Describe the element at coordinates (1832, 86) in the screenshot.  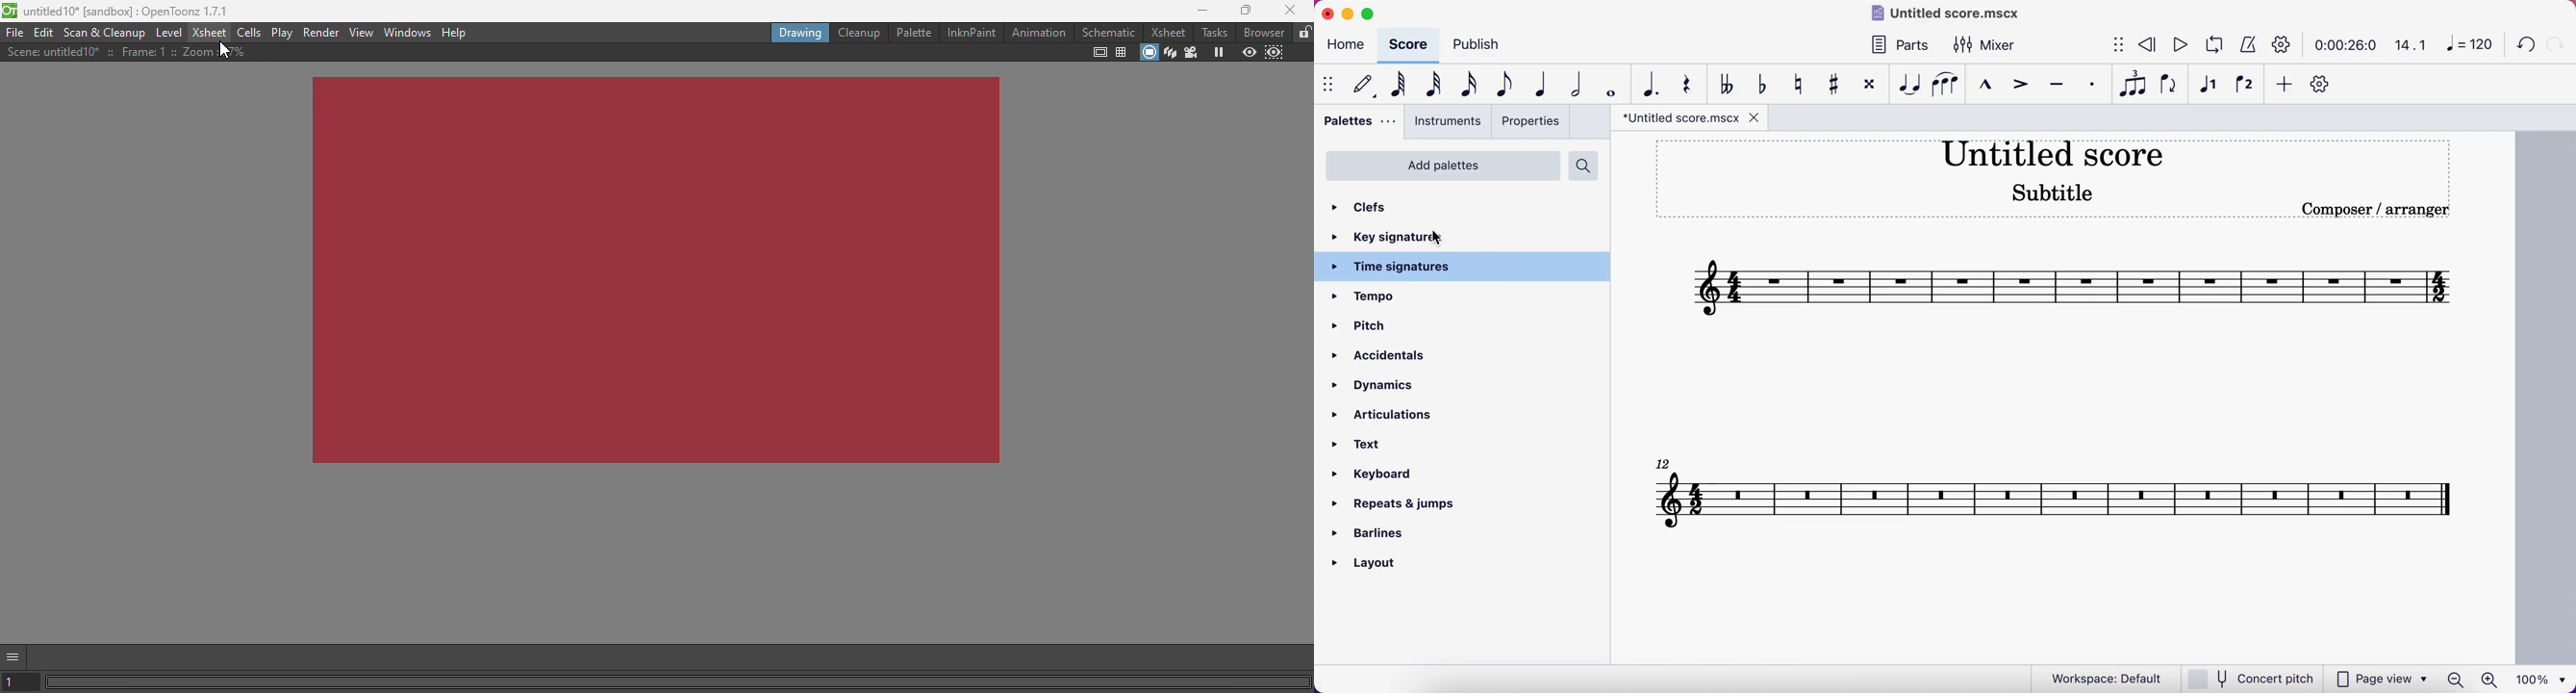
I see `toggle sharp` at that location.